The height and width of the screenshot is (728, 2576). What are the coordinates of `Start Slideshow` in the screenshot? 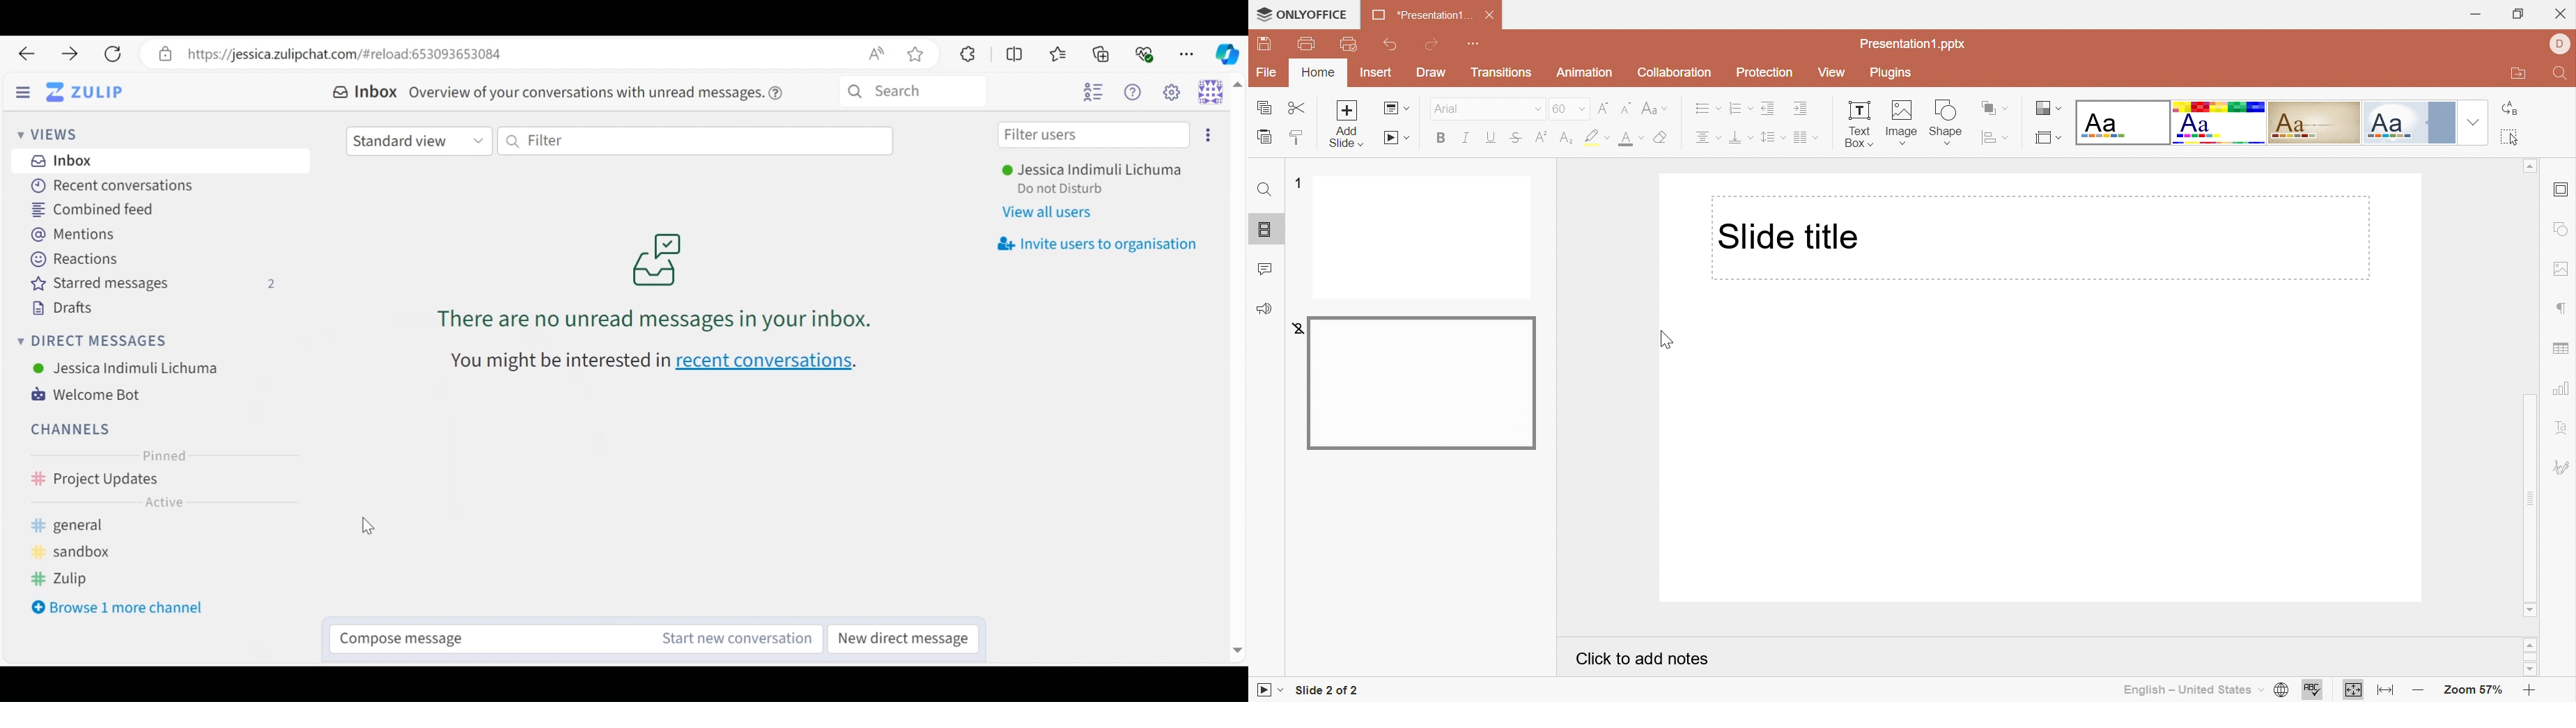 It's located at (1396, 139).